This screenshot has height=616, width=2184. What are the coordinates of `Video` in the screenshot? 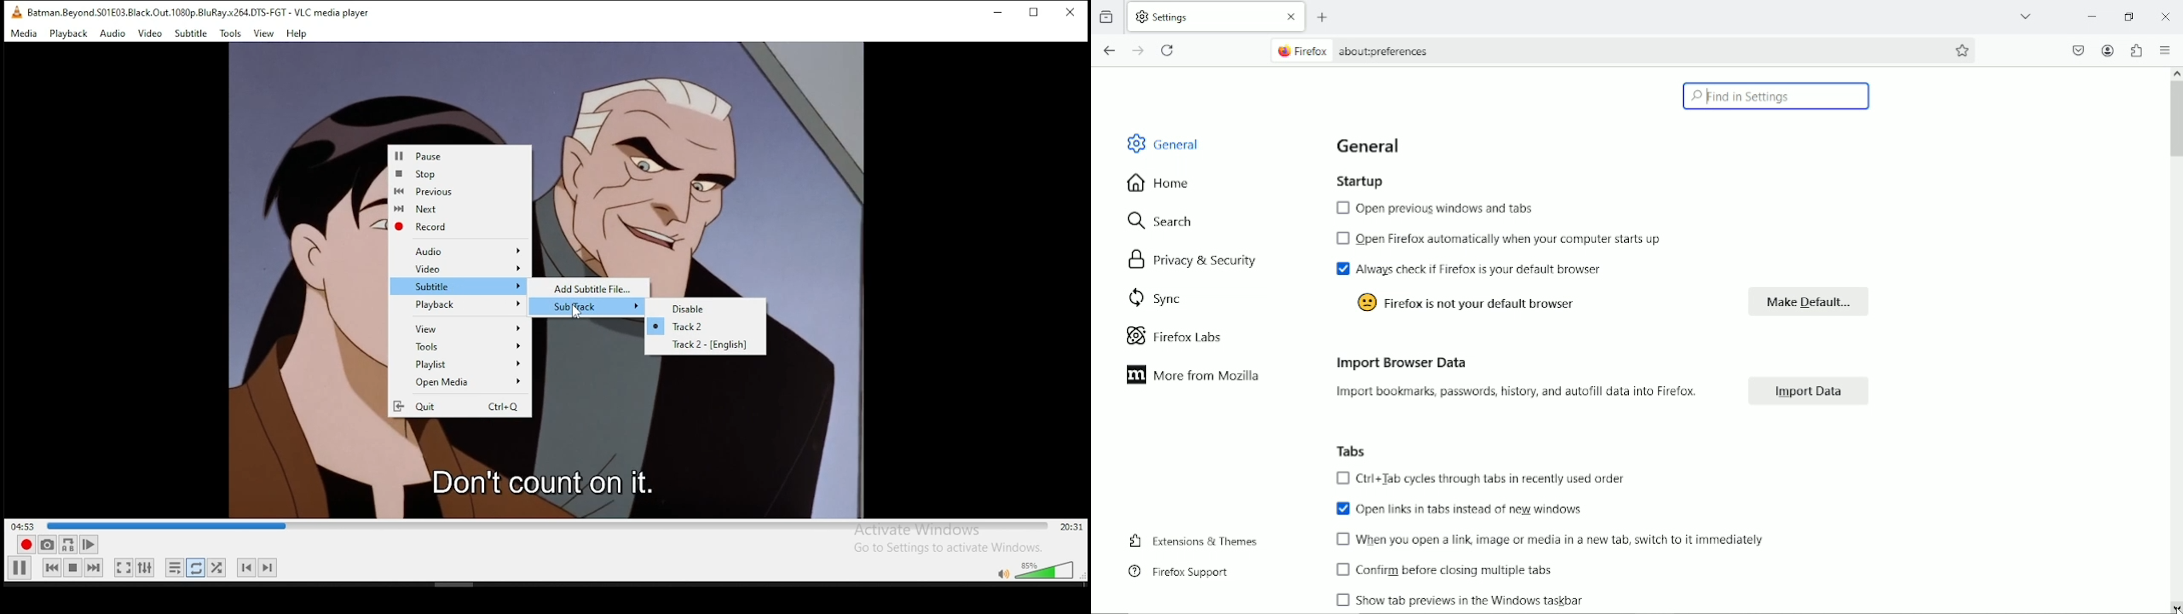 It's located at (149, 34).